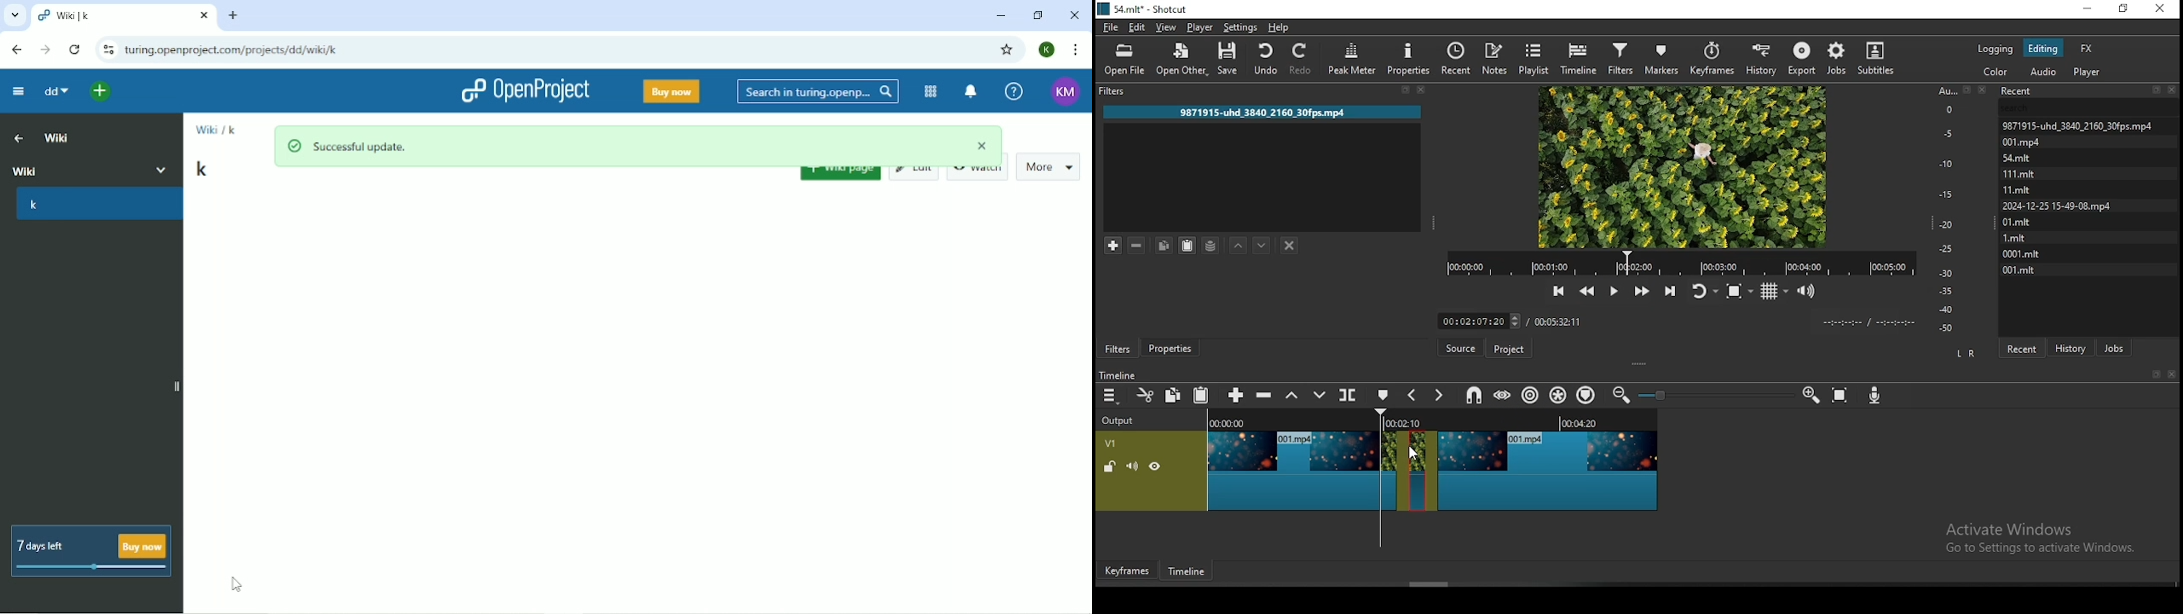 Image resolution: width=2184 pixels, height=616 pixels. I want to click on redo, so click(1301, 58).